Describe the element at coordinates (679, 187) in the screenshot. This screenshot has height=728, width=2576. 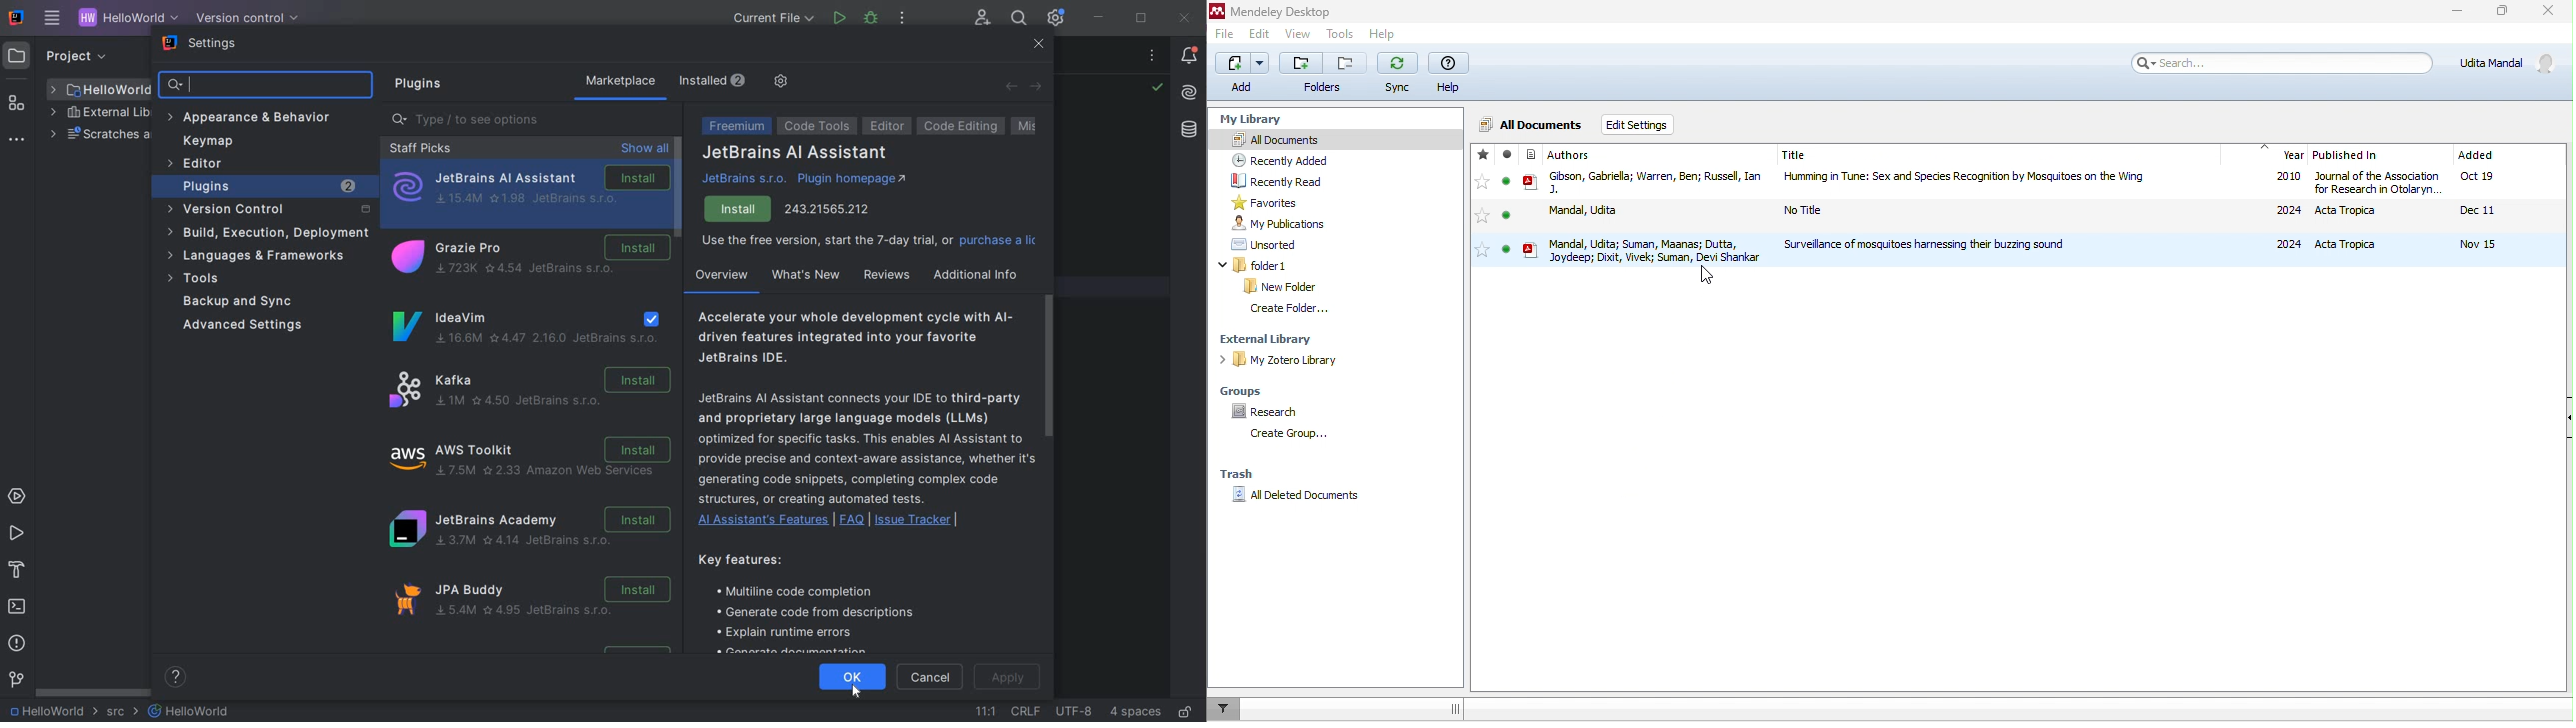
I see `scrollbar` at that location.